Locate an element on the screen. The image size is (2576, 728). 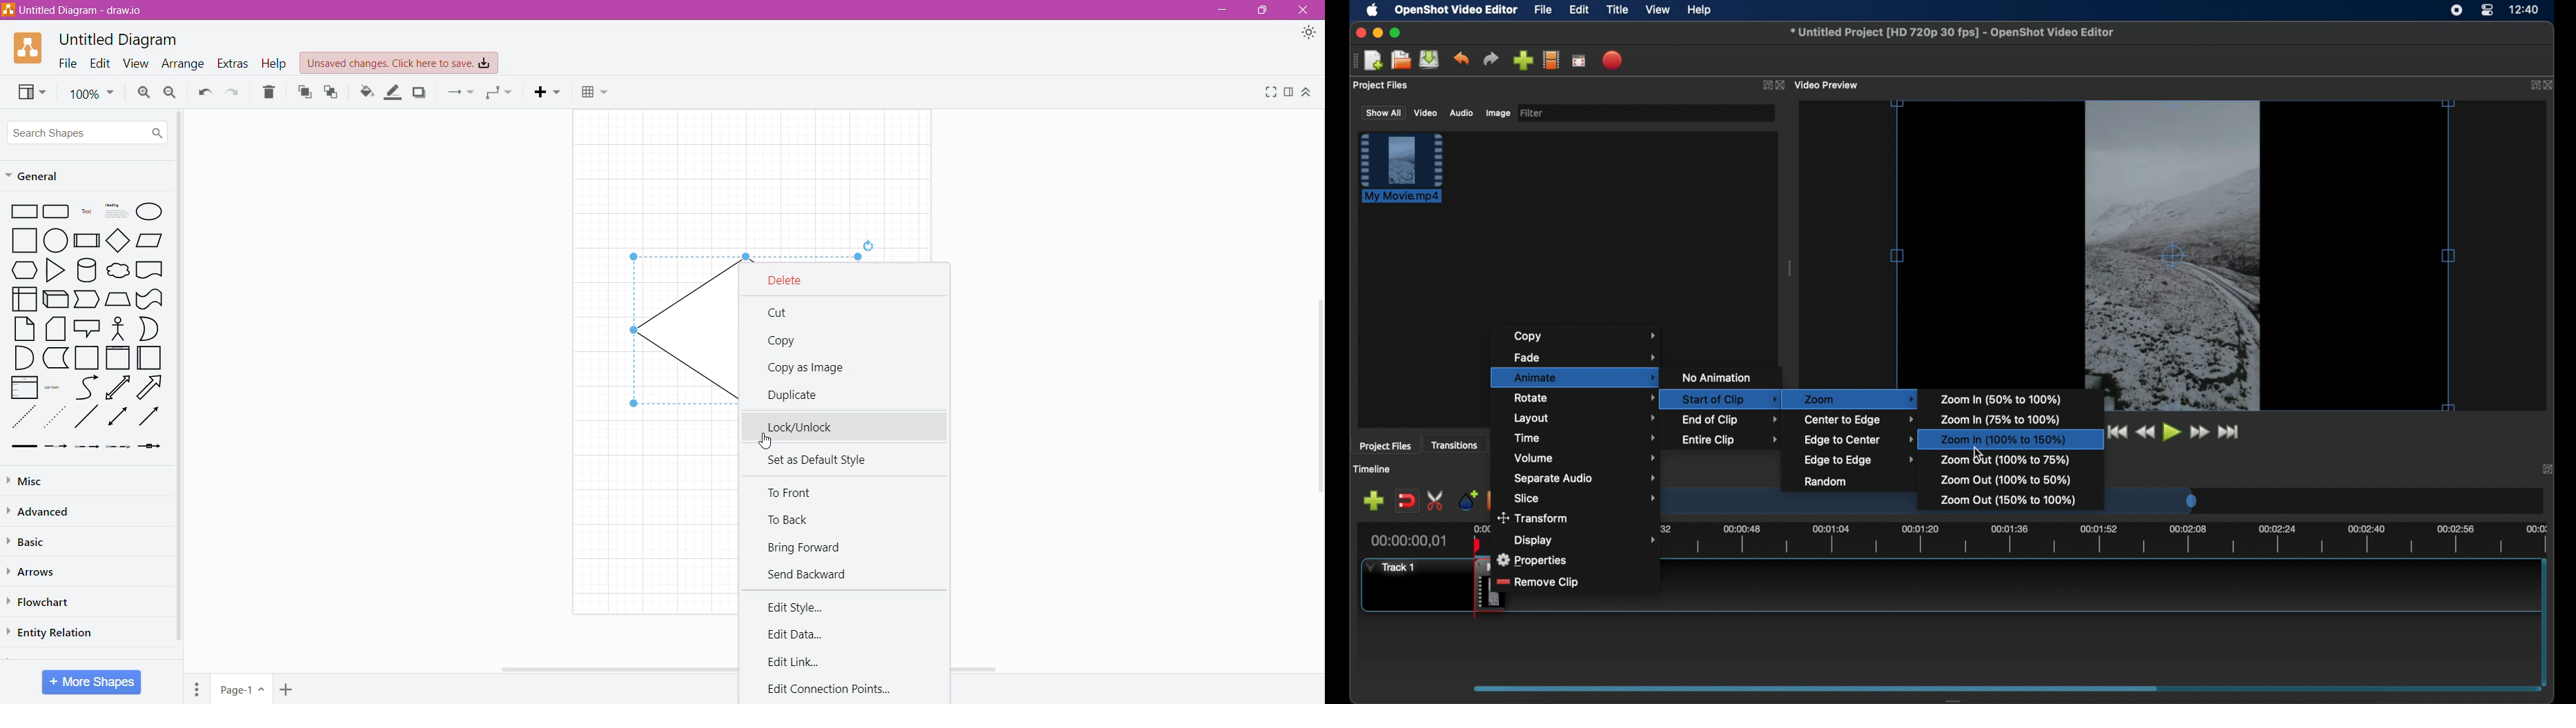
Fill Color is located at coordinates (366, 92).